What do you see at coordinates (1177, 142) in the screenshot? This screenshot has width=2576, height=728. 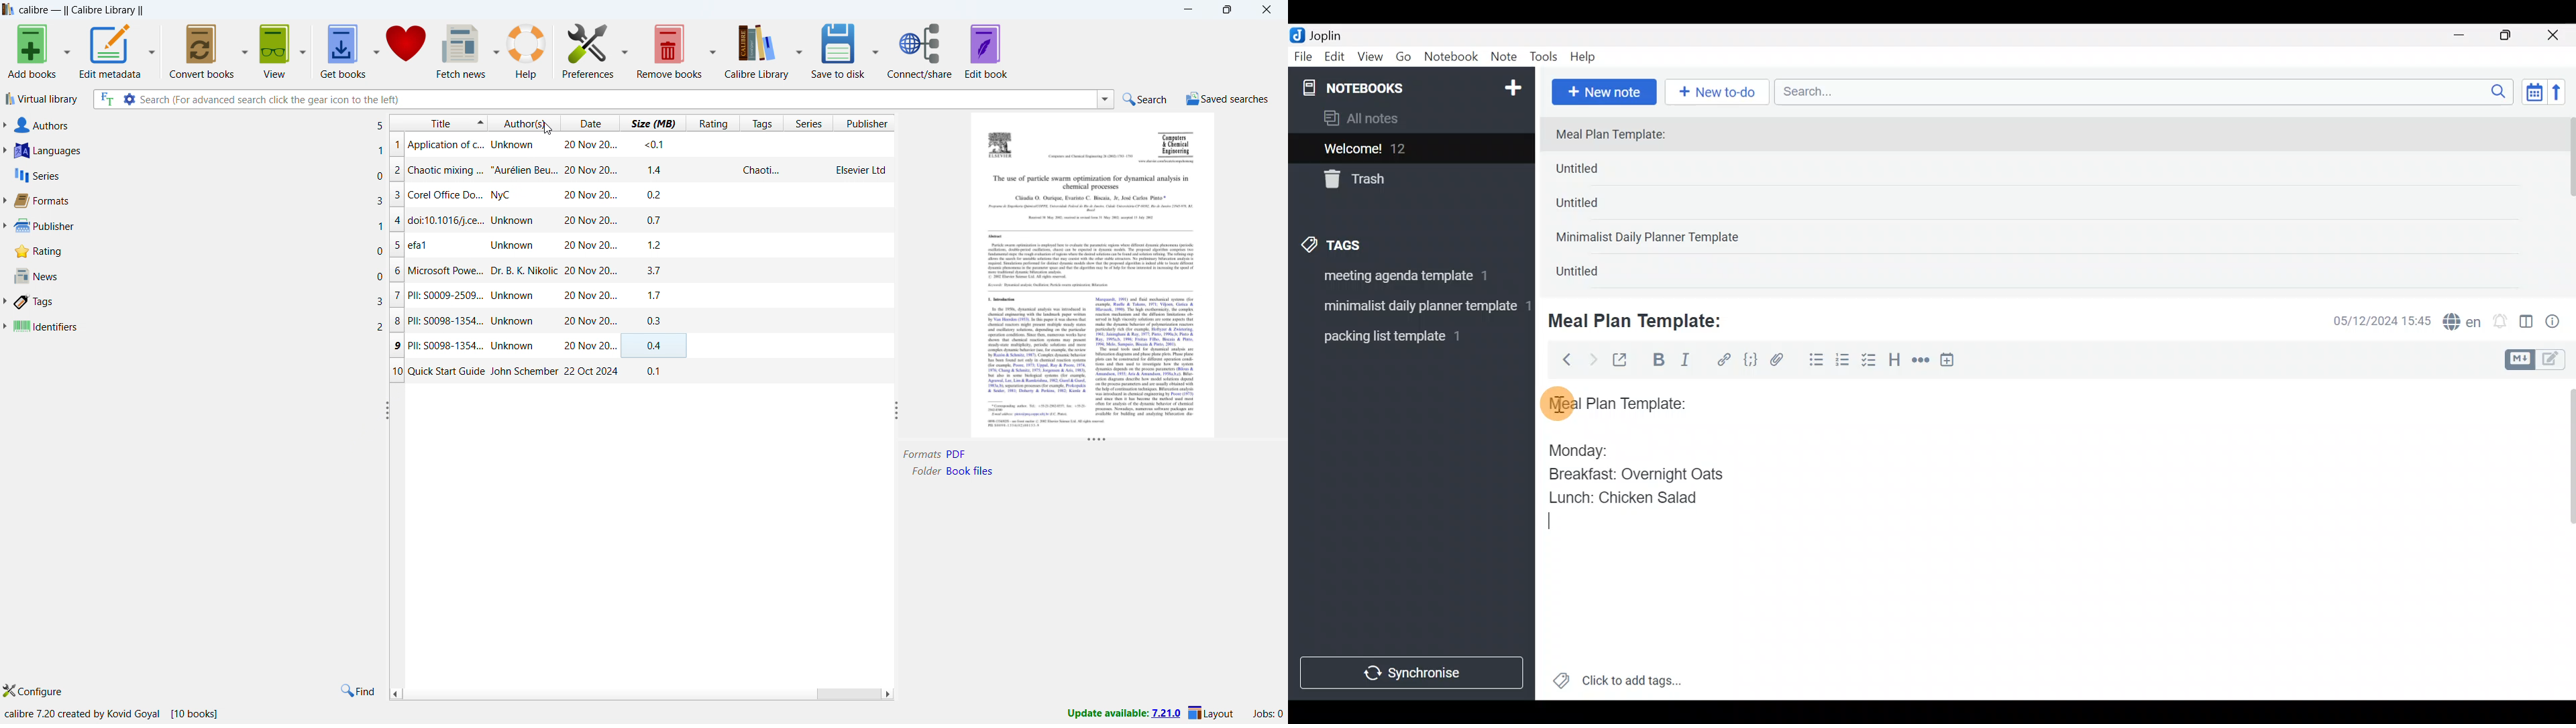 I see `` at bounding box center [1177, 142].